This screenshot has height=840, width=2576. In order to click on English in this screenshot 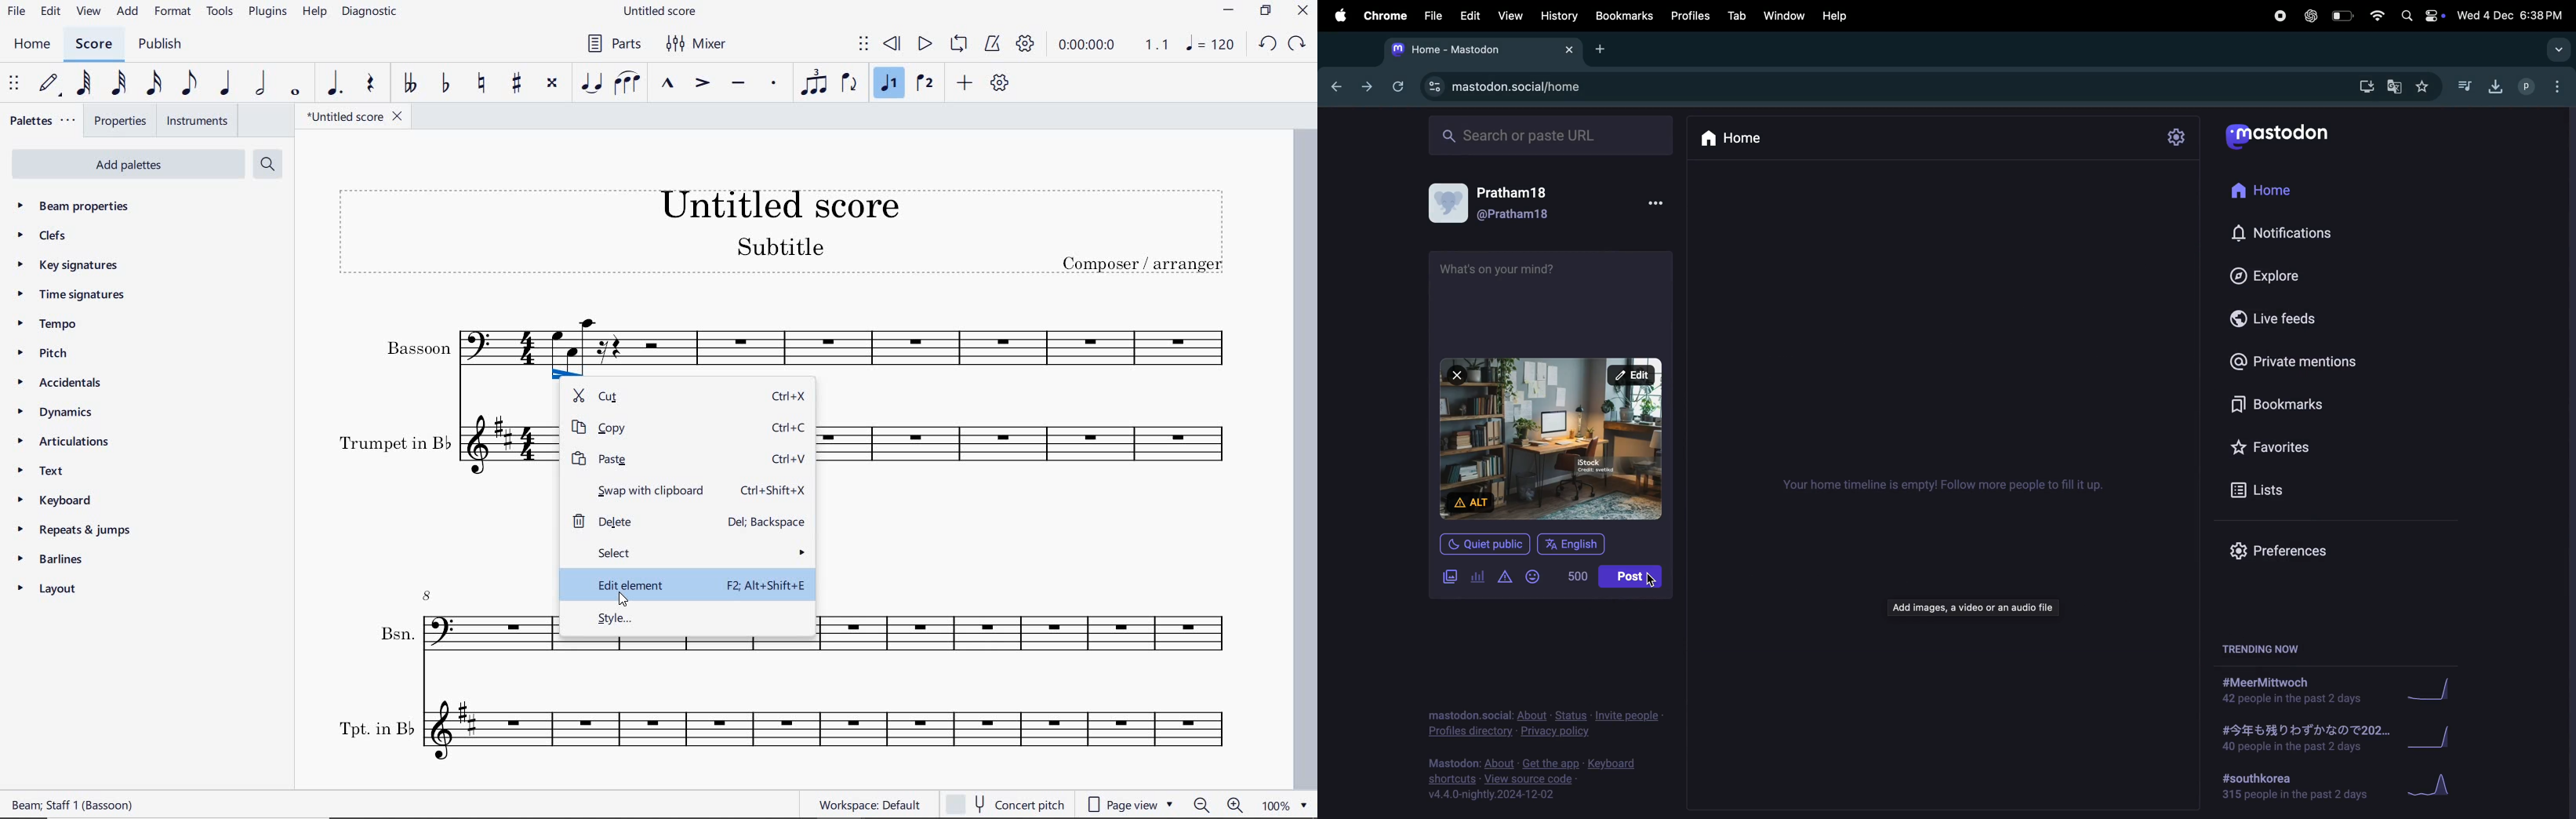, I will do `click(1574, 542)`.